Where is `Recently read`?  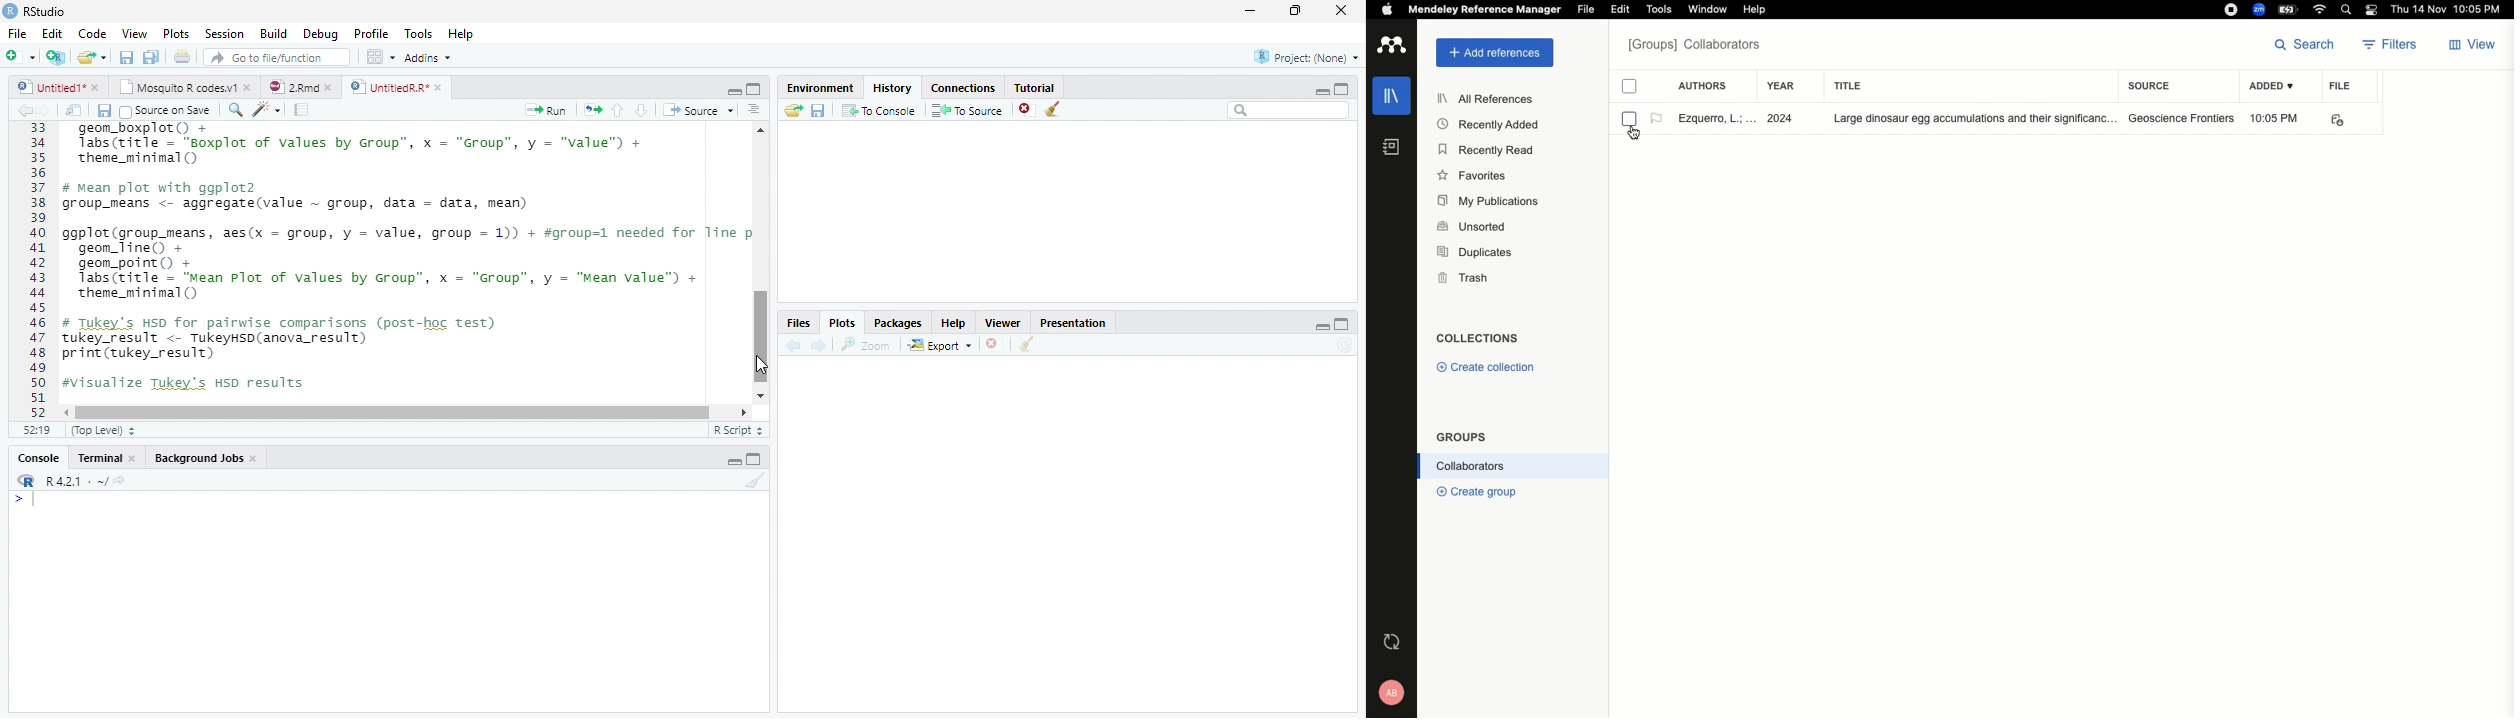
Recently read is located at coordinates (1486, 151).